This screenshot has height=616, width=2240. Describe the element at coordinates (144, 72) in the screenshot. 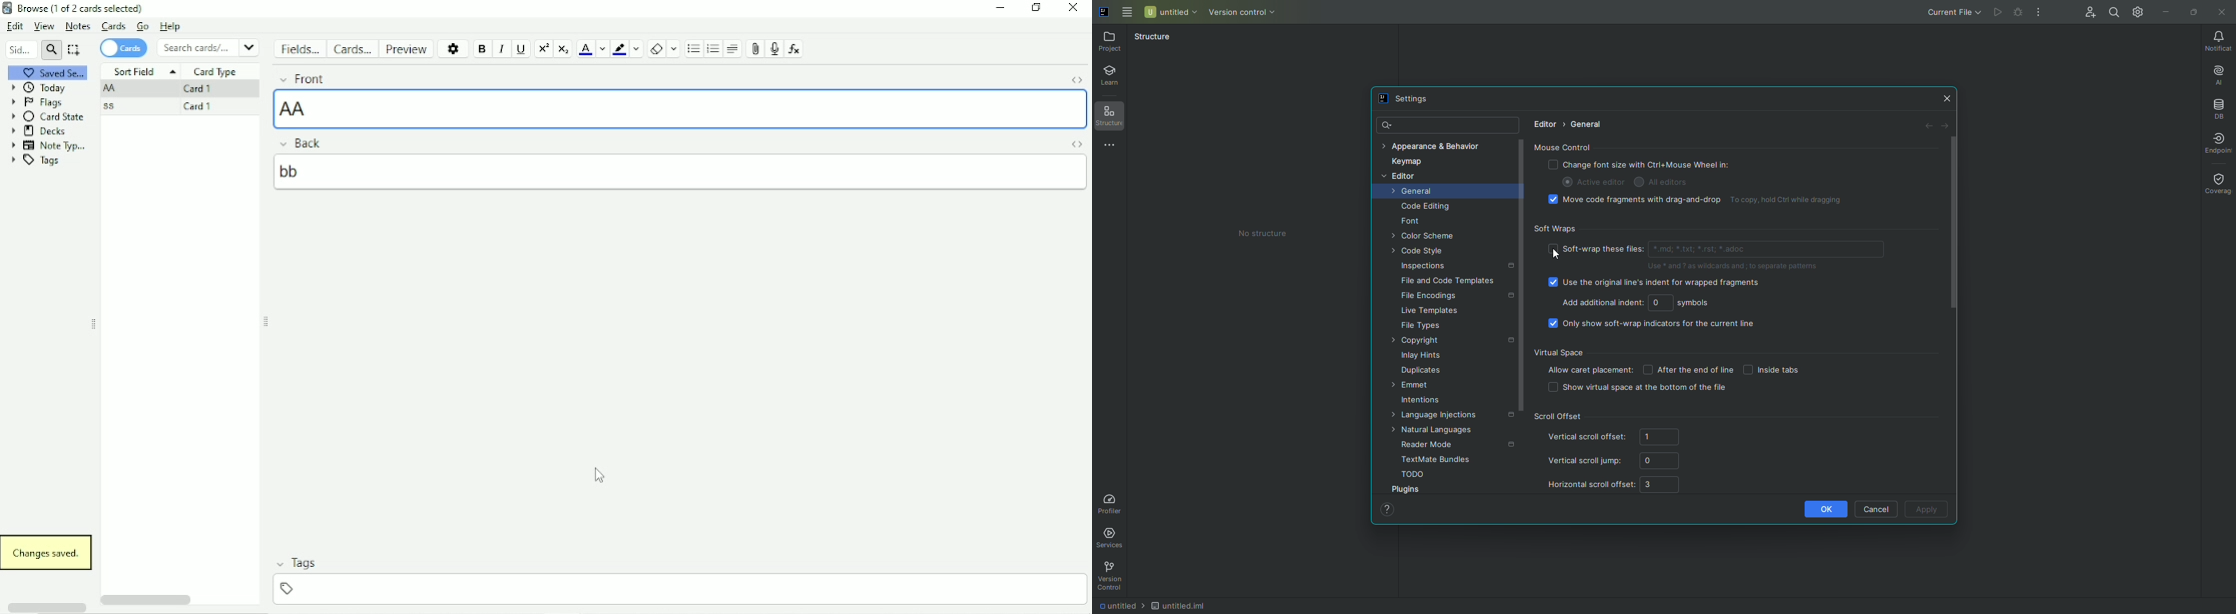

I see `Sort Field` at that location.